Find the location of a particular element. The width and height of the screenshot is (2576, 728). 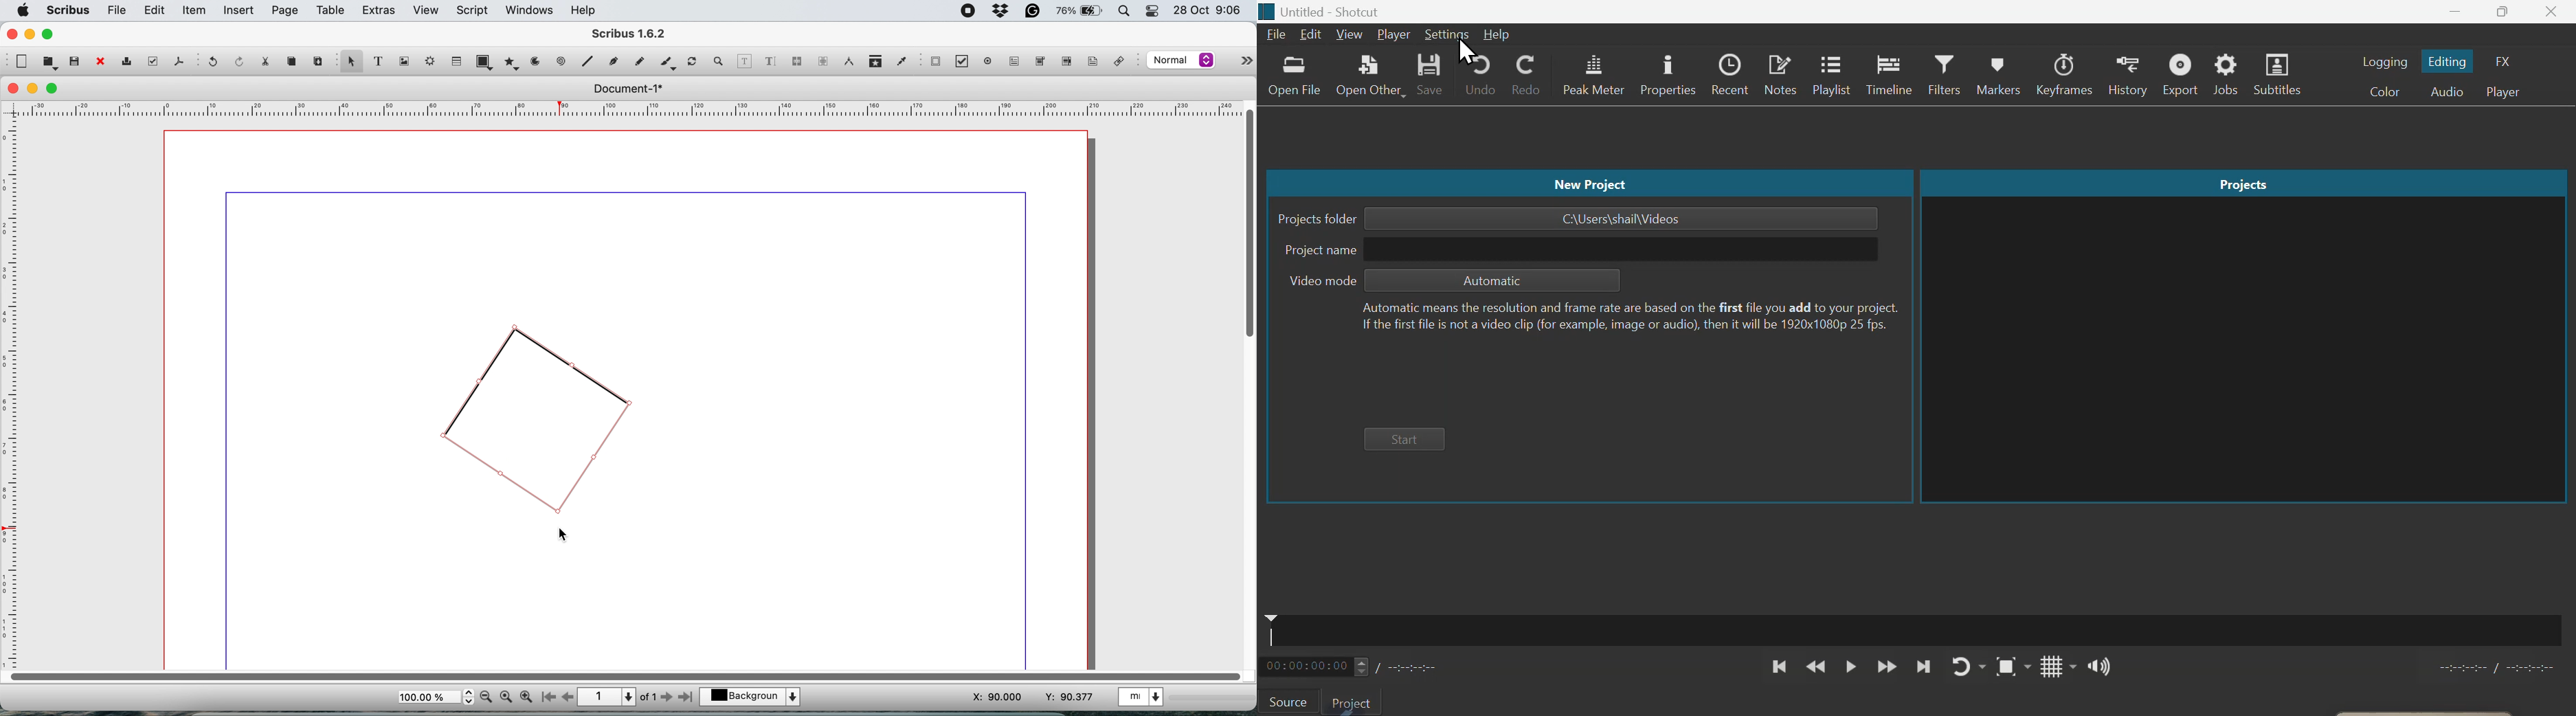

item is located at coordinates (196, 12).